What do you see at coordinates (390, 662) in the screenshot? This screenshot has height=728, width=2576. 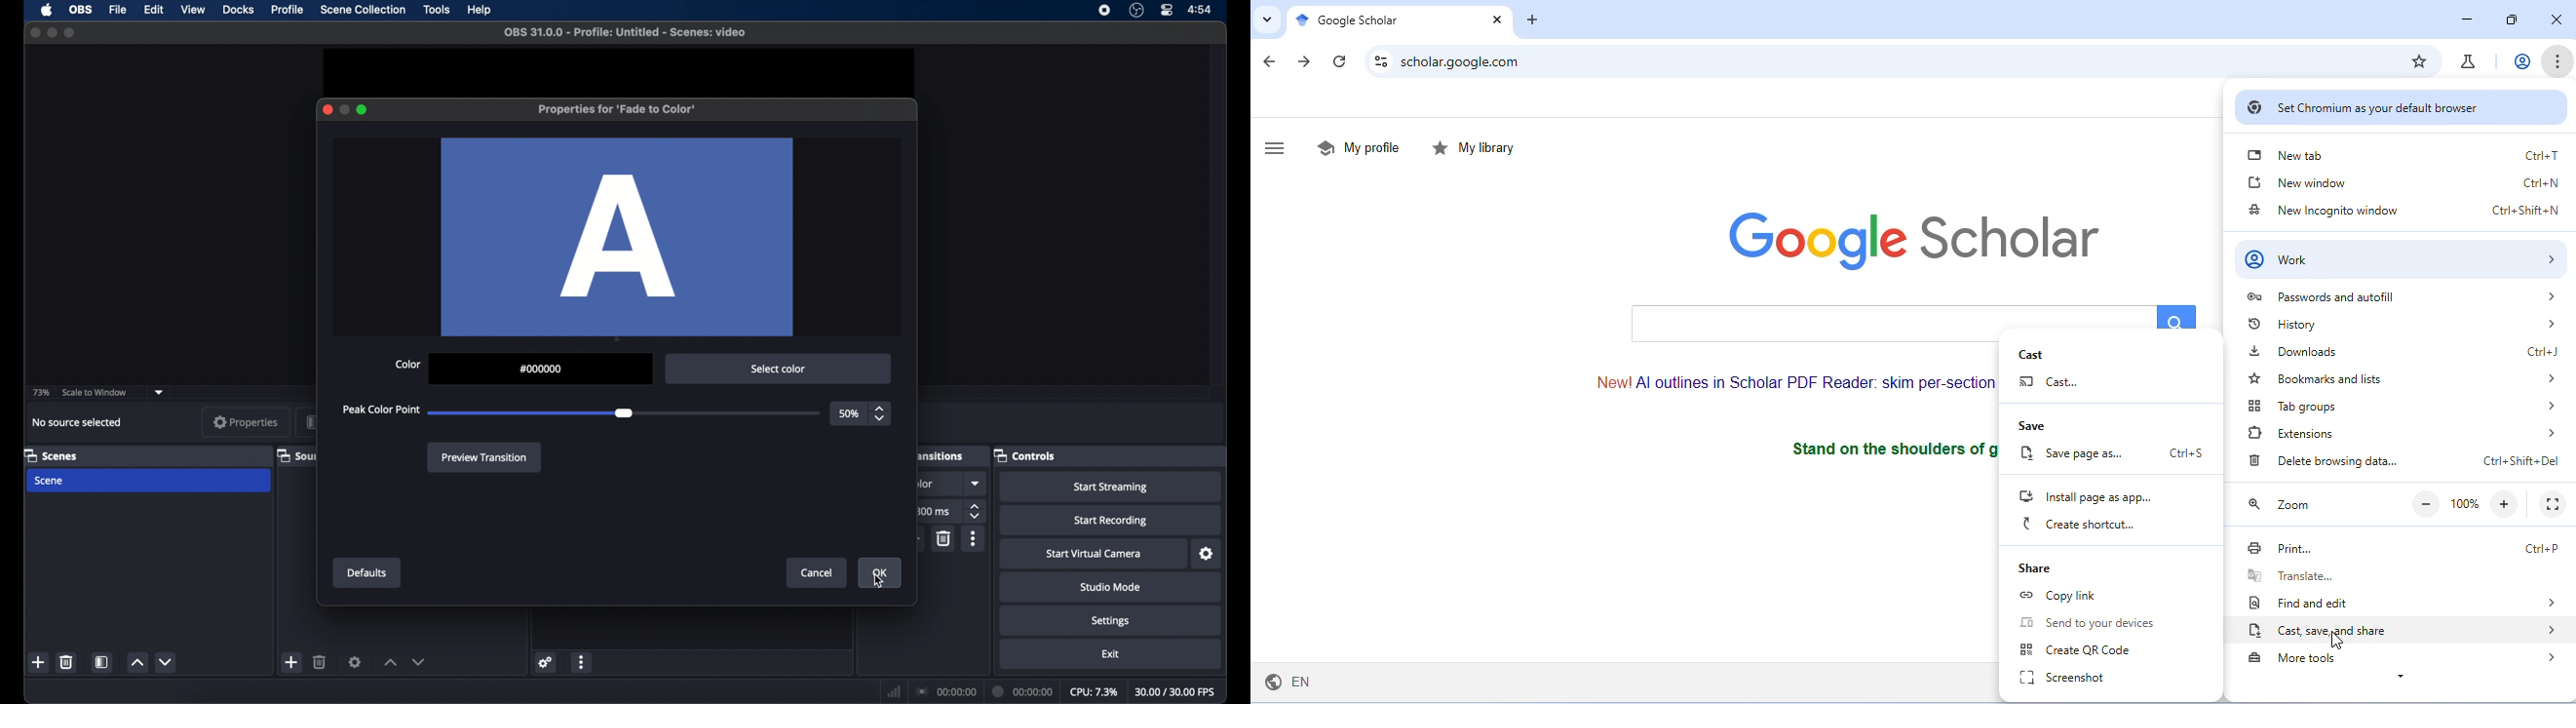 I see `increment` at bounding box center [390, 662].